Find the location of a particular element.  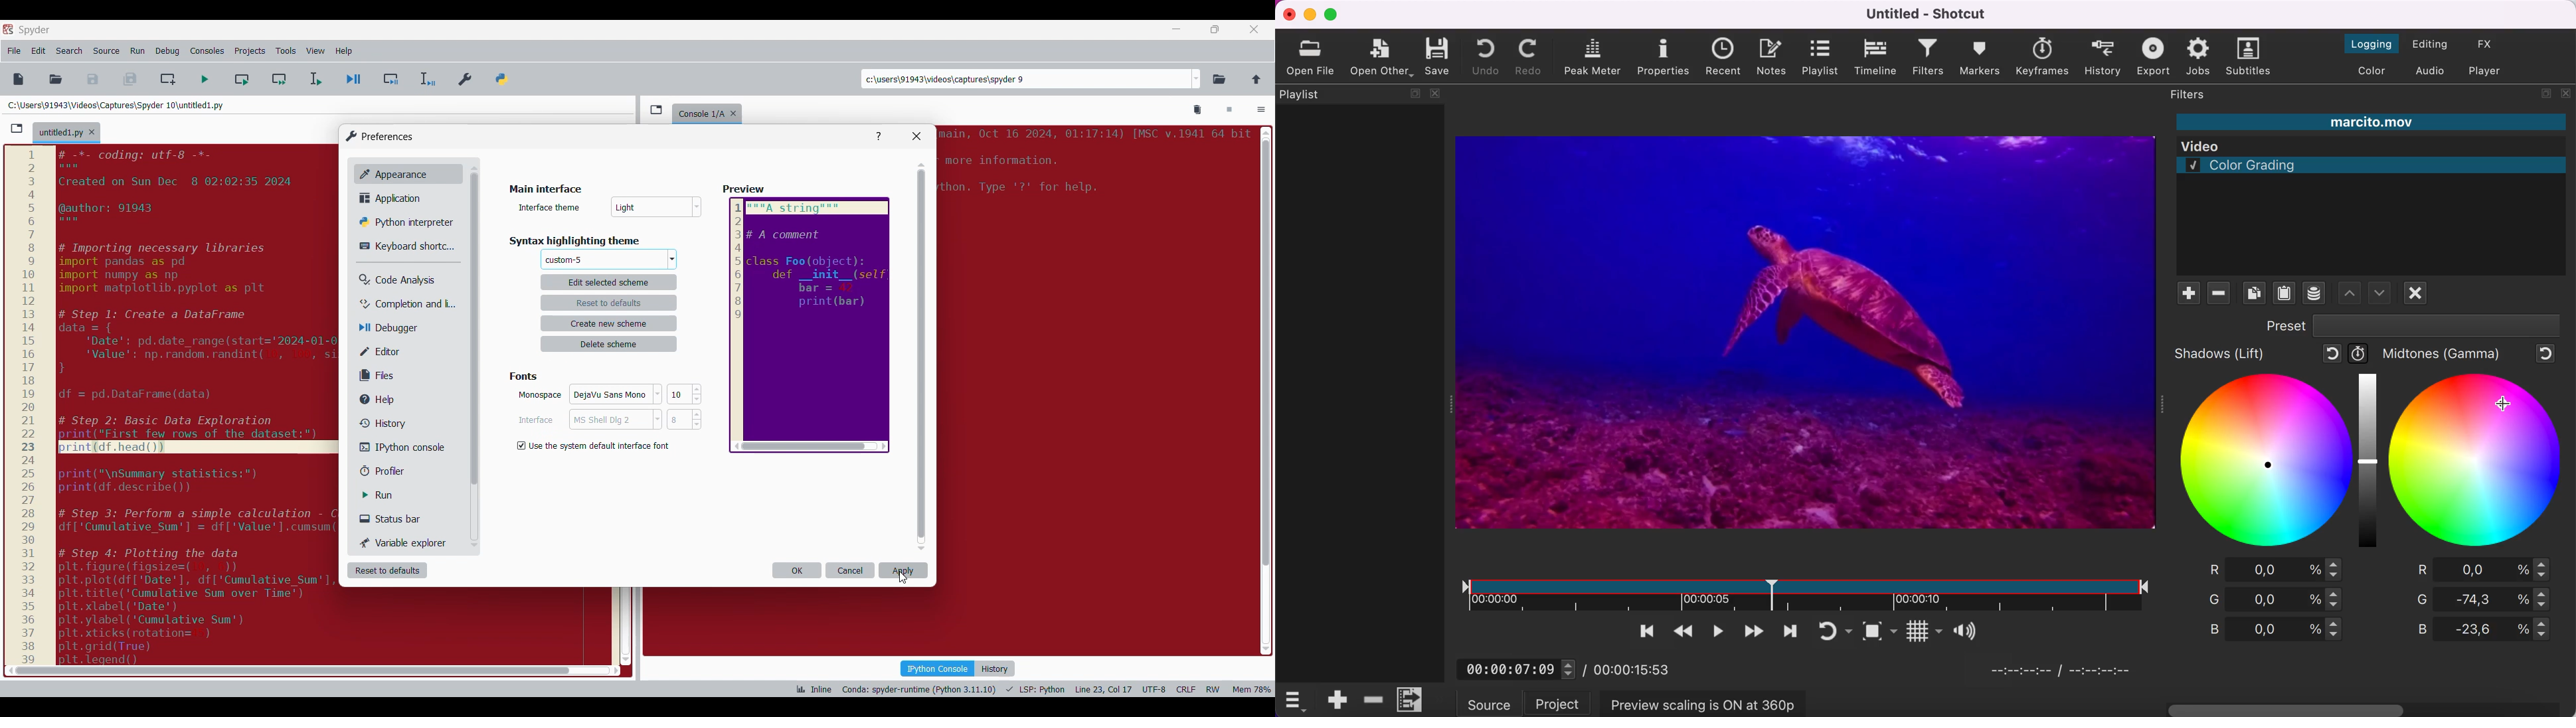

Status bar is located at coordinates (395, 518).